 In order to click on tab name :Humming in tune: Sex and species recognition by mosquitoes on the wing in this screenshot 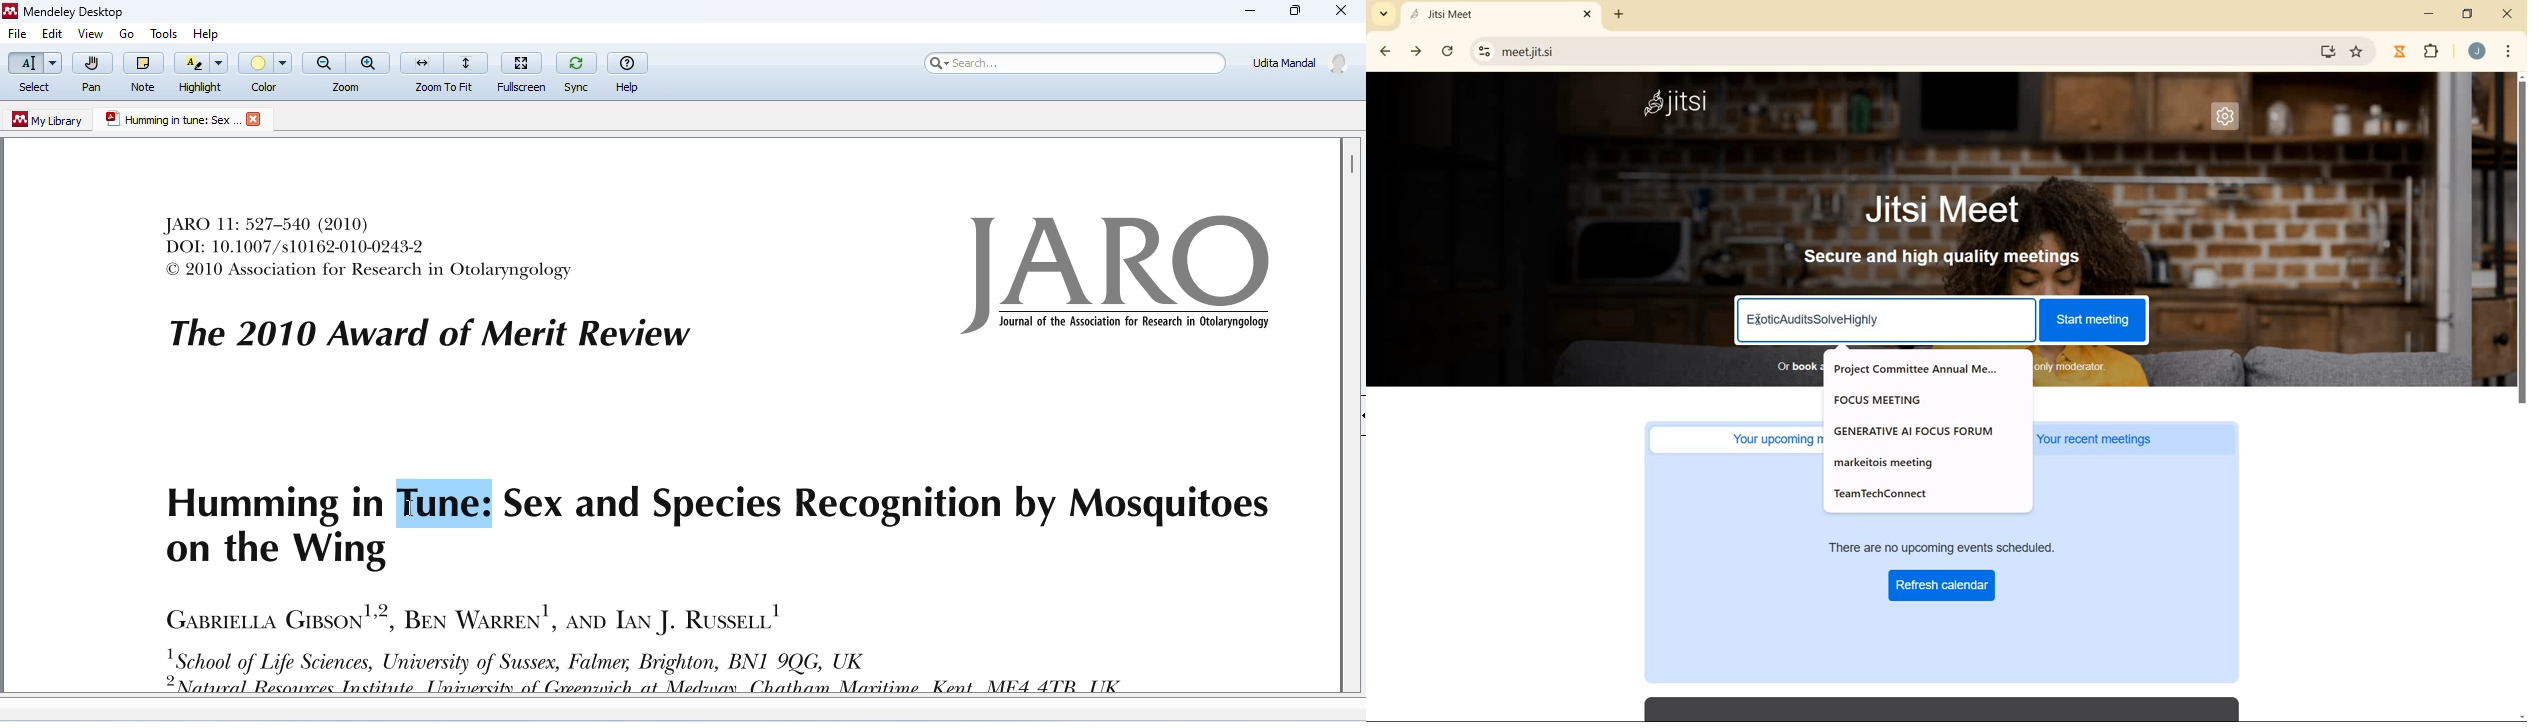, I will do `click(171, 120)`.